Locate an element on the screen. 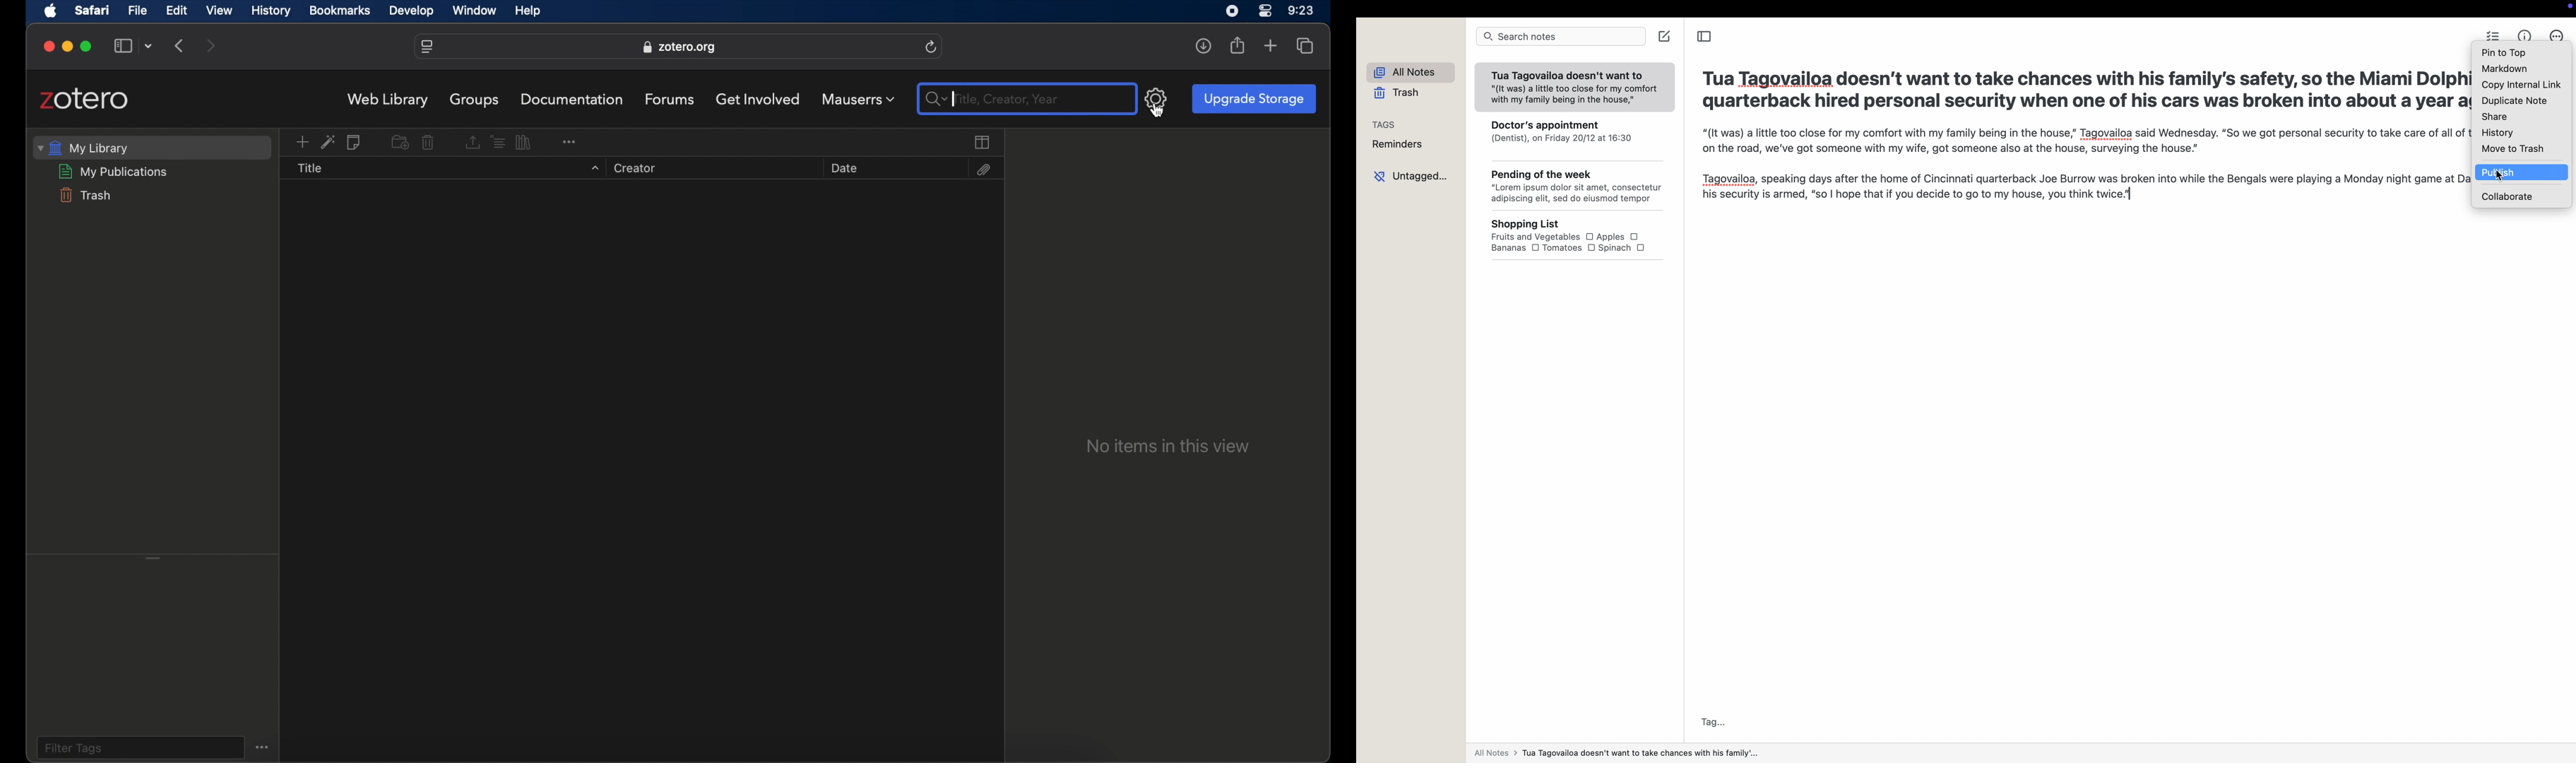 The width and height of the screenshot is (2576, 784). cursor is located at coordinates (1157, 112).